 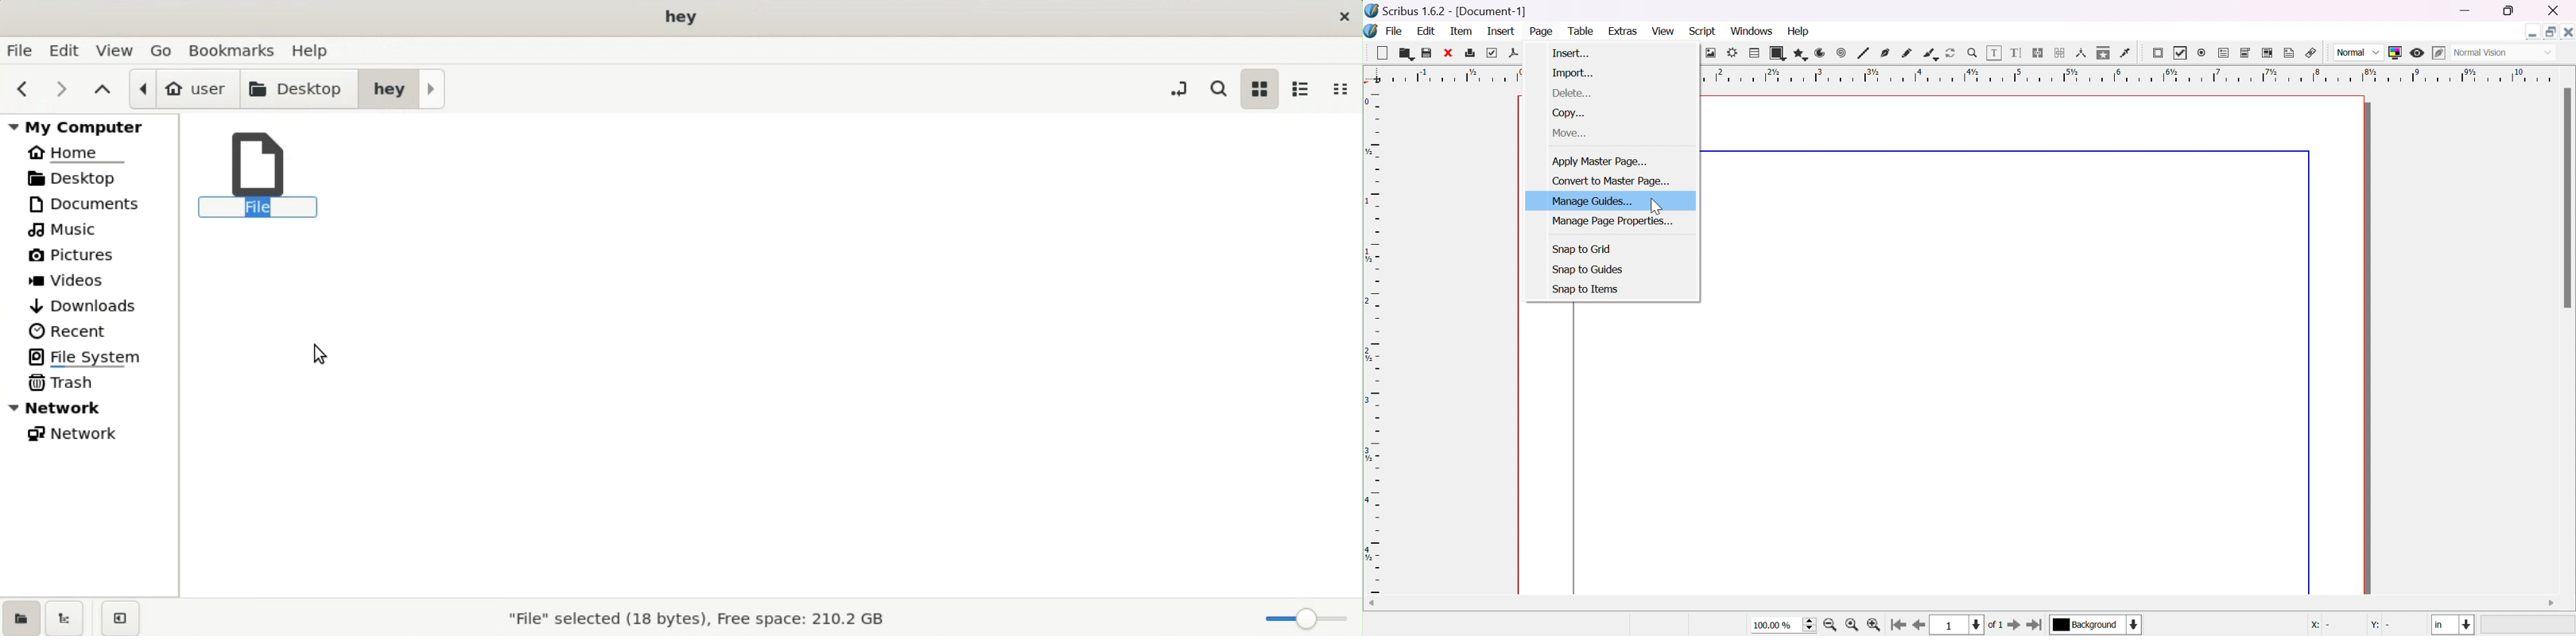 What do you see at coordinates (2314, 54) in the screenshot?
I see `link annotation` at bounding box center [2314, 54].